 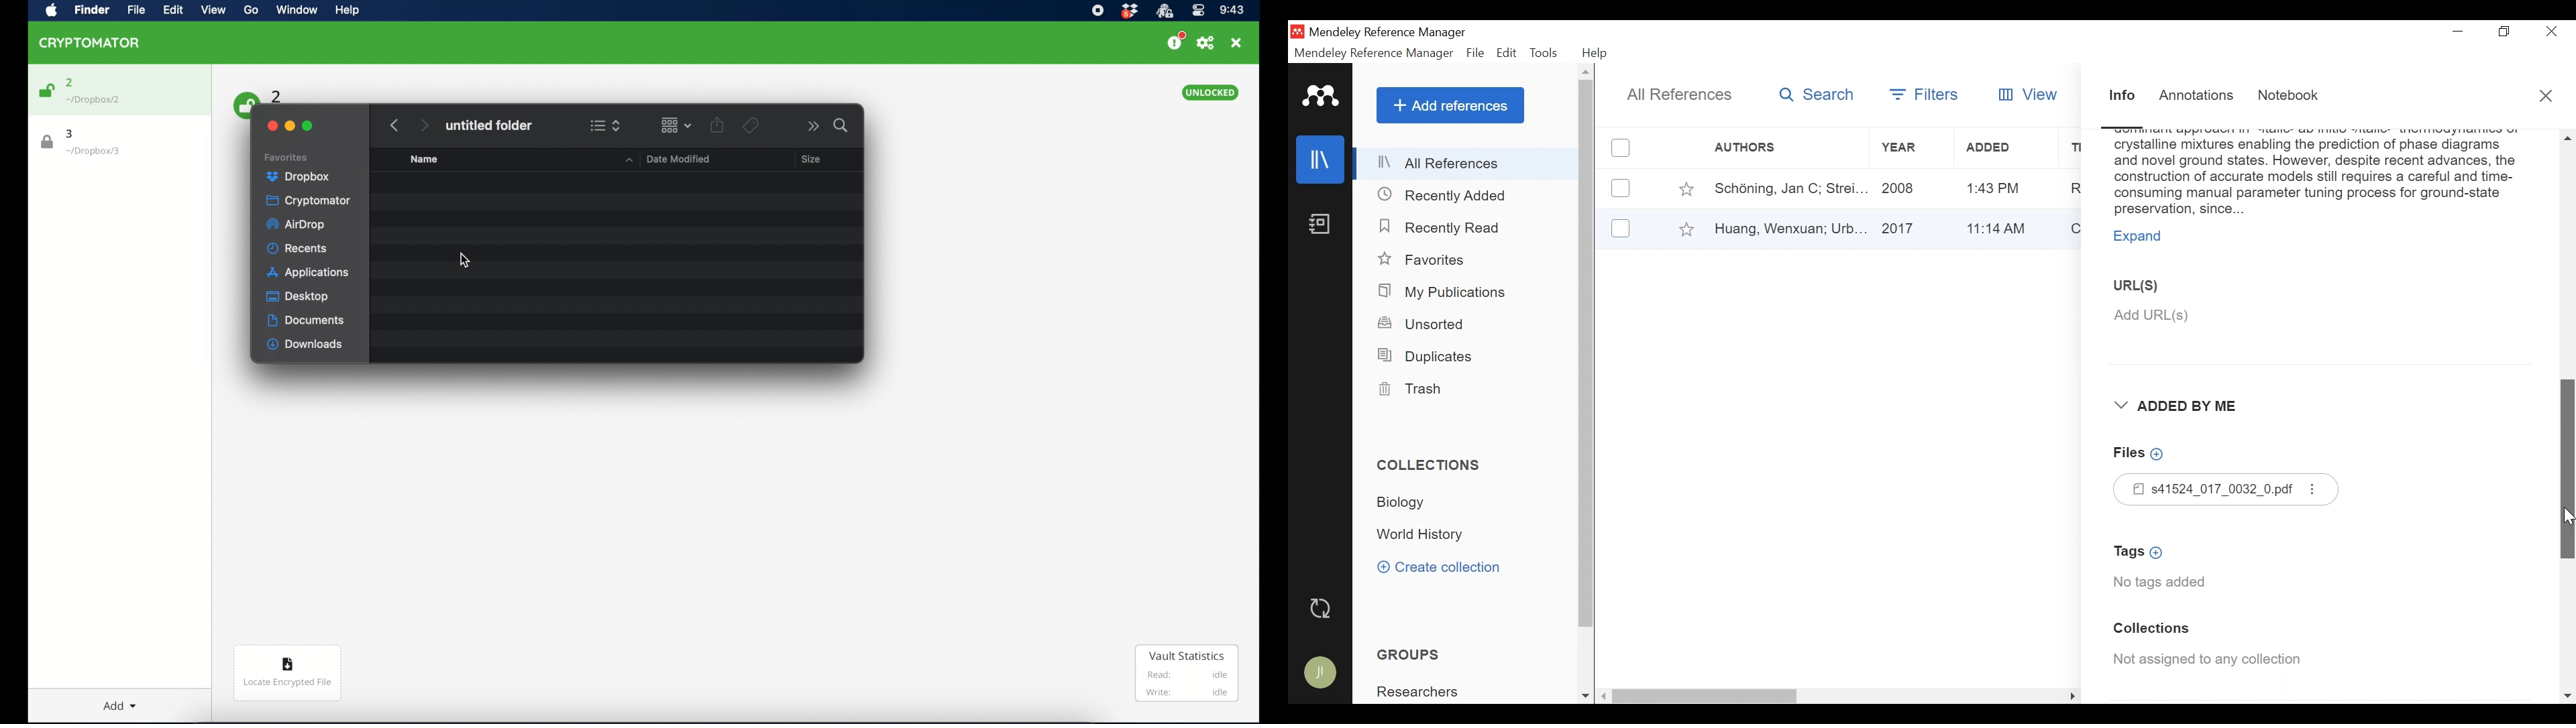 I want to click on cryptomator, so click(x=308, y=201).